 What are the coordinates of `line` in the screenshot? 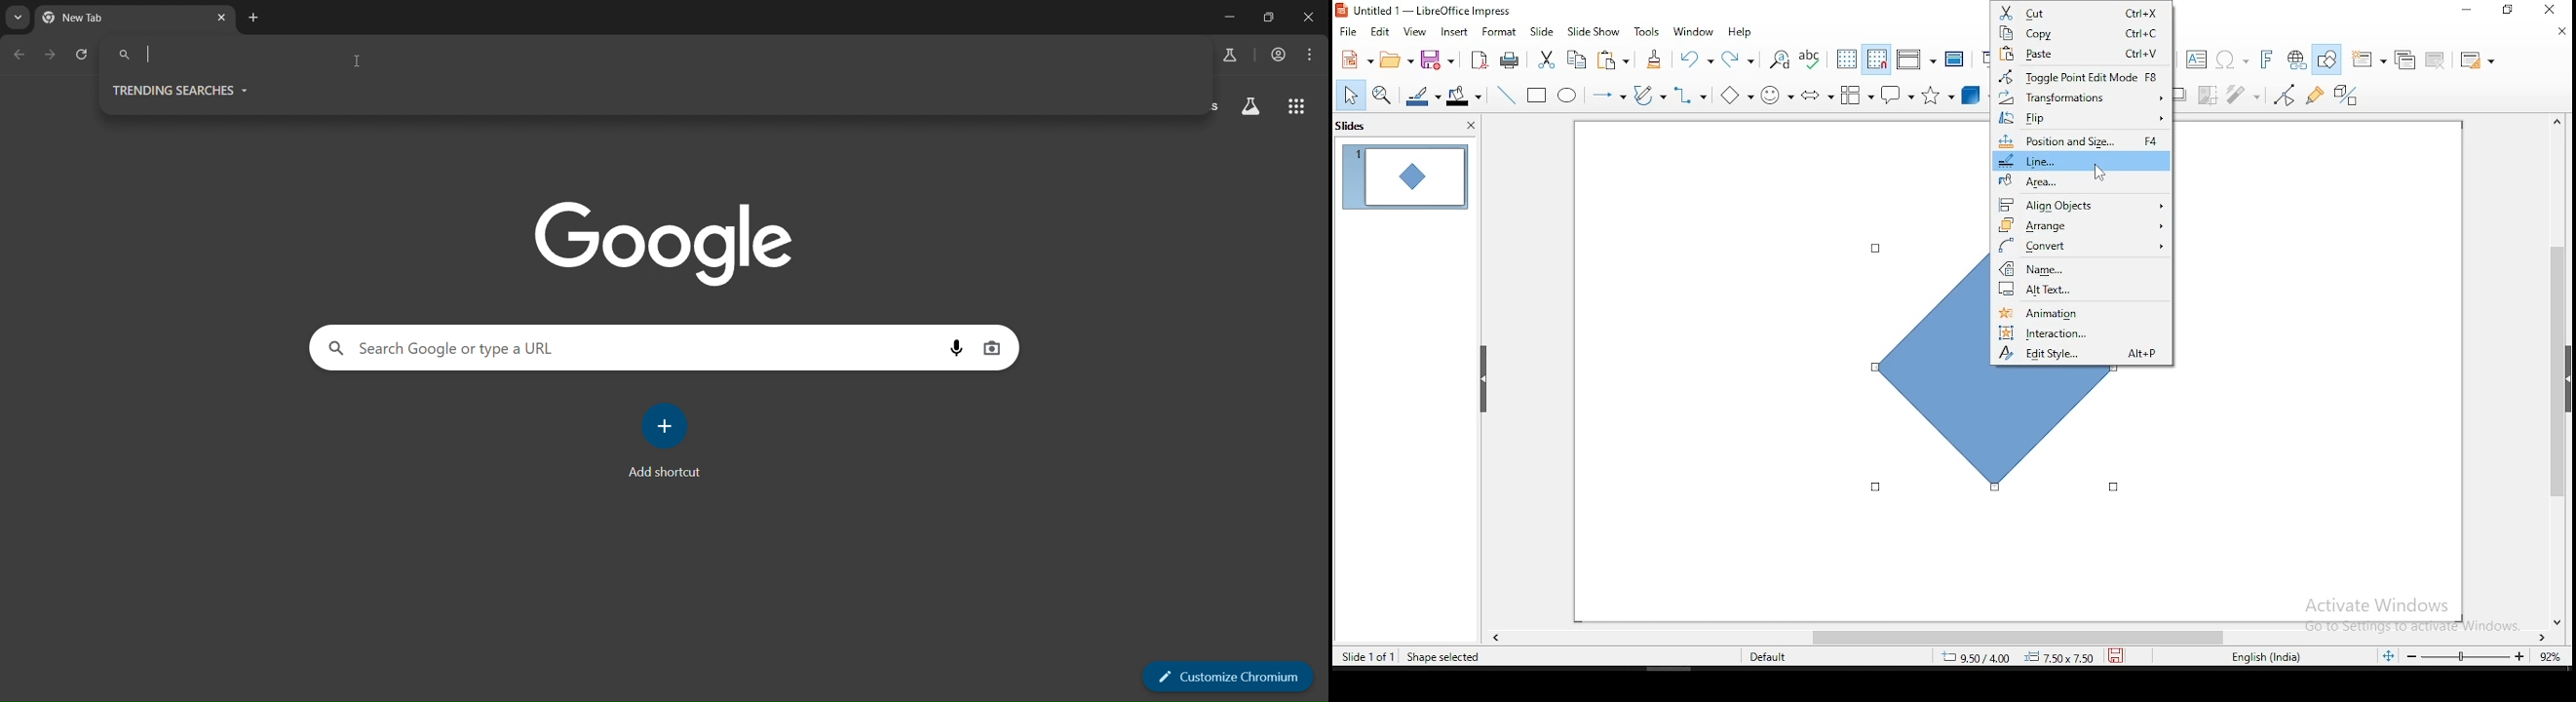 It's located at (2082, 160).